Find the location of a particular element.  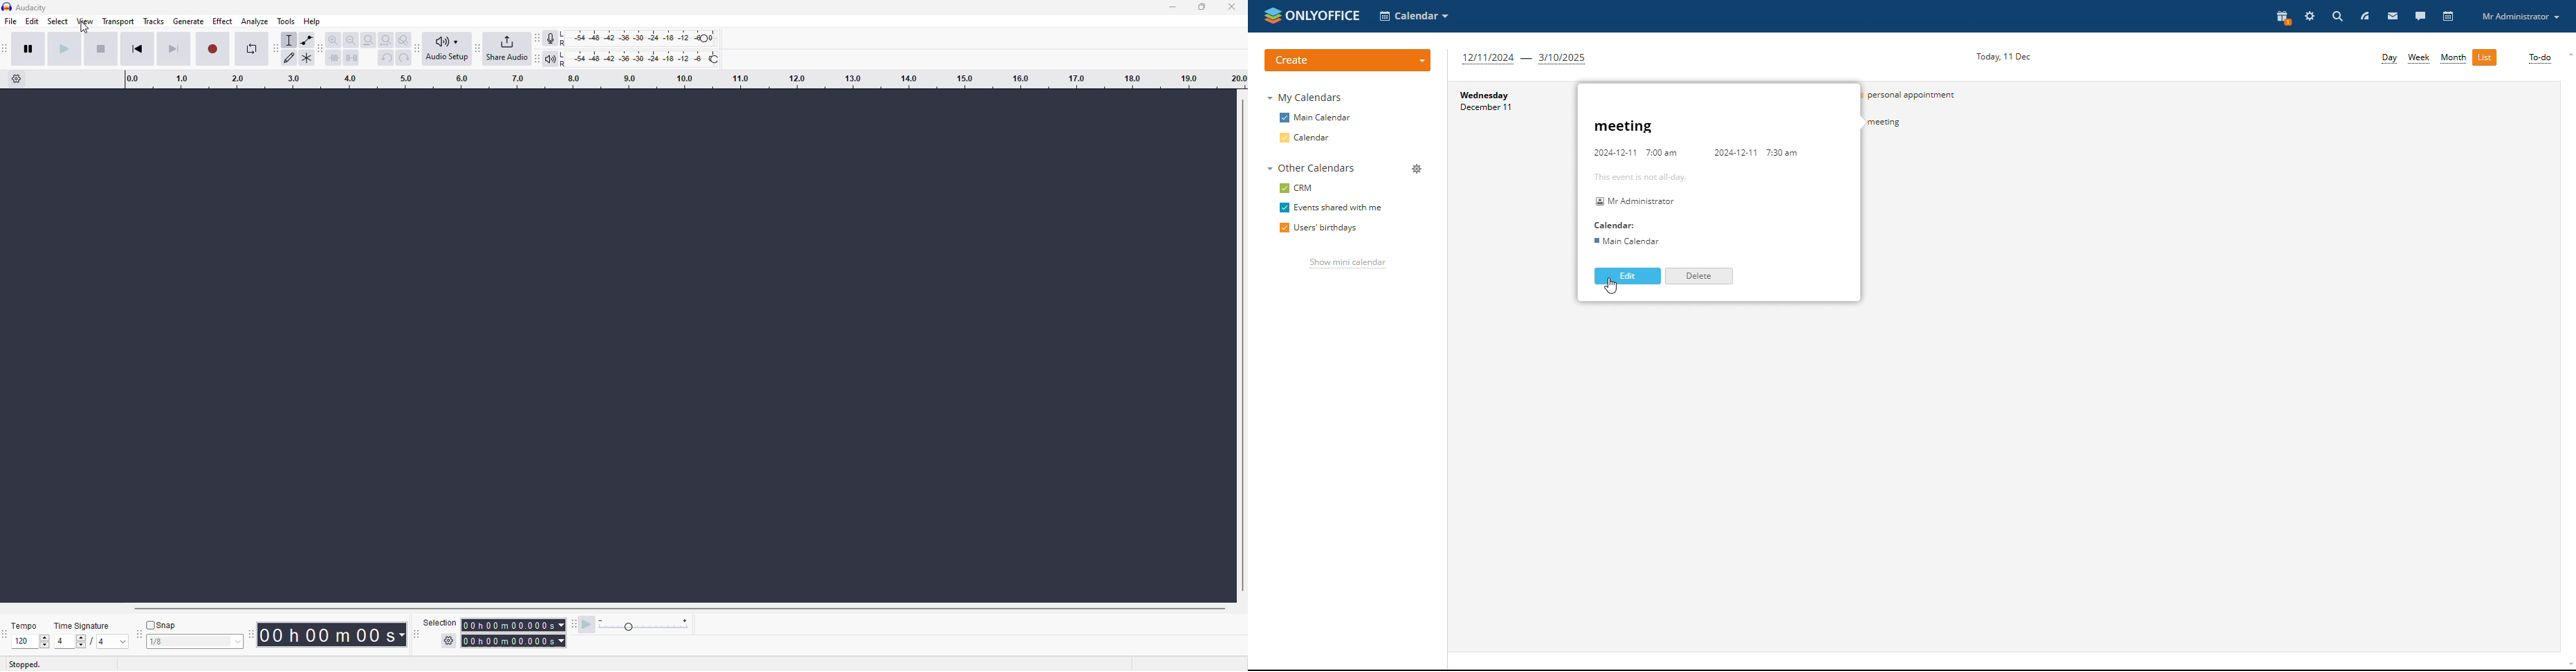

close is located at coordinates (1231, 8).